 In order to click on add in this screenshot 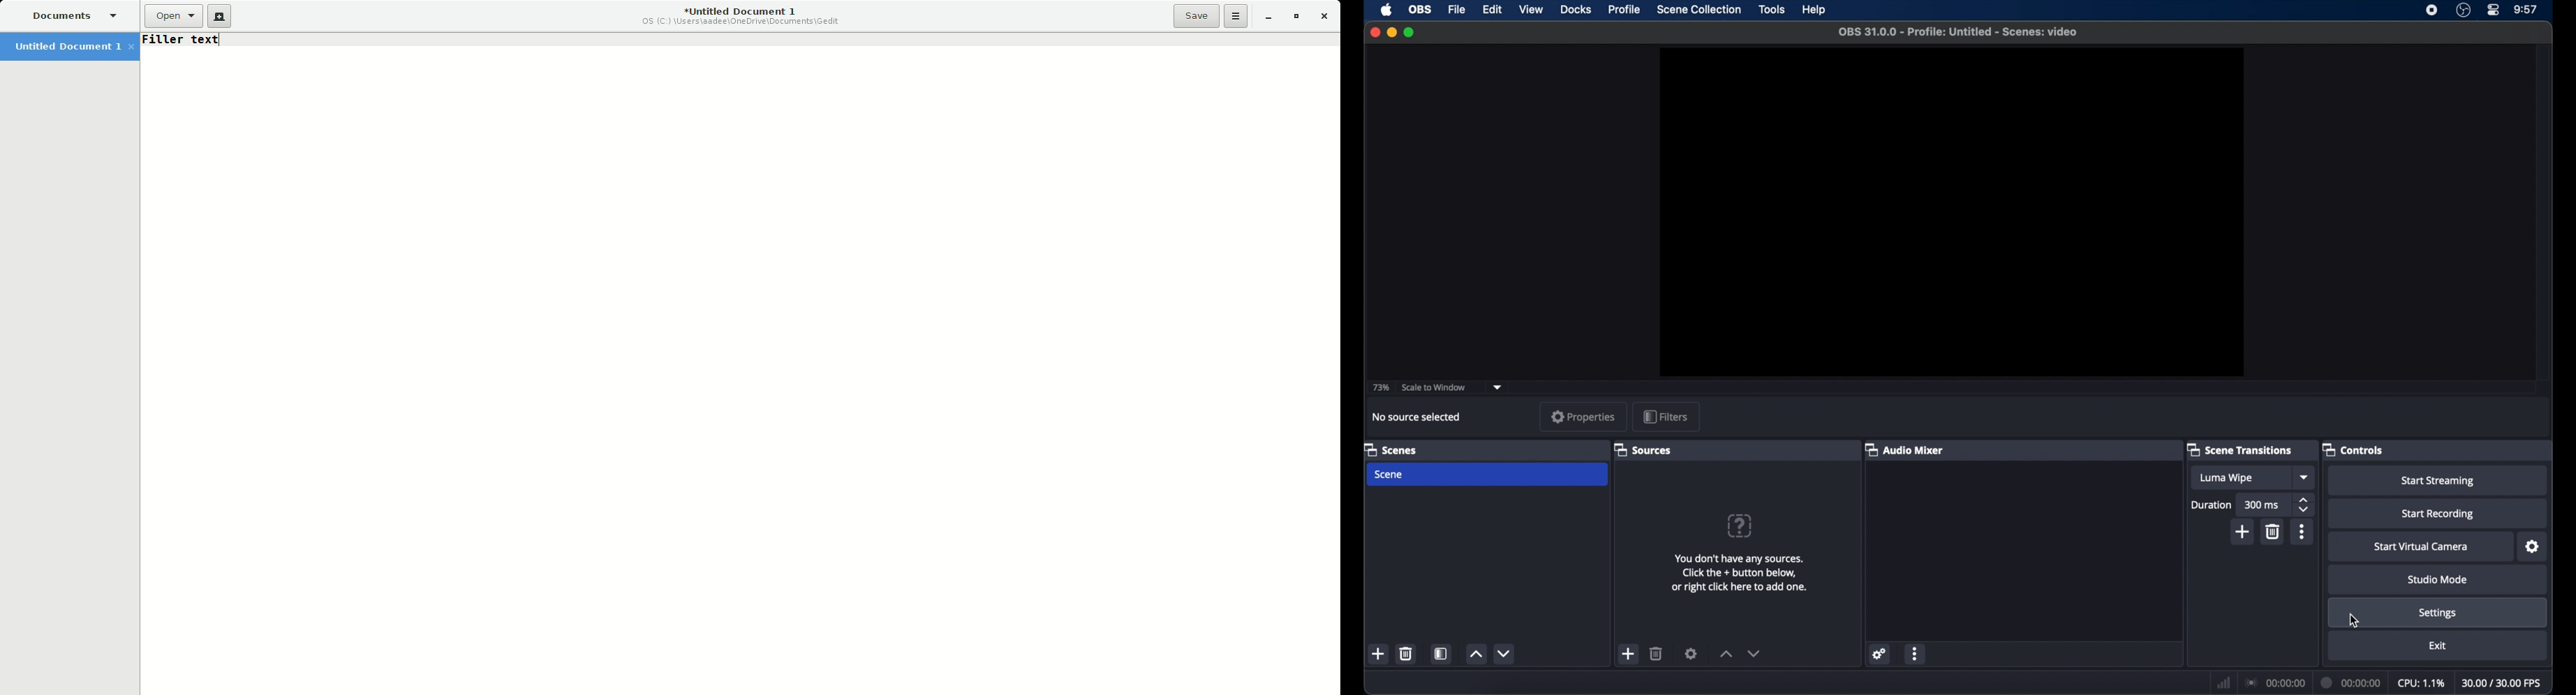, I will do `click(1380, 654)`.